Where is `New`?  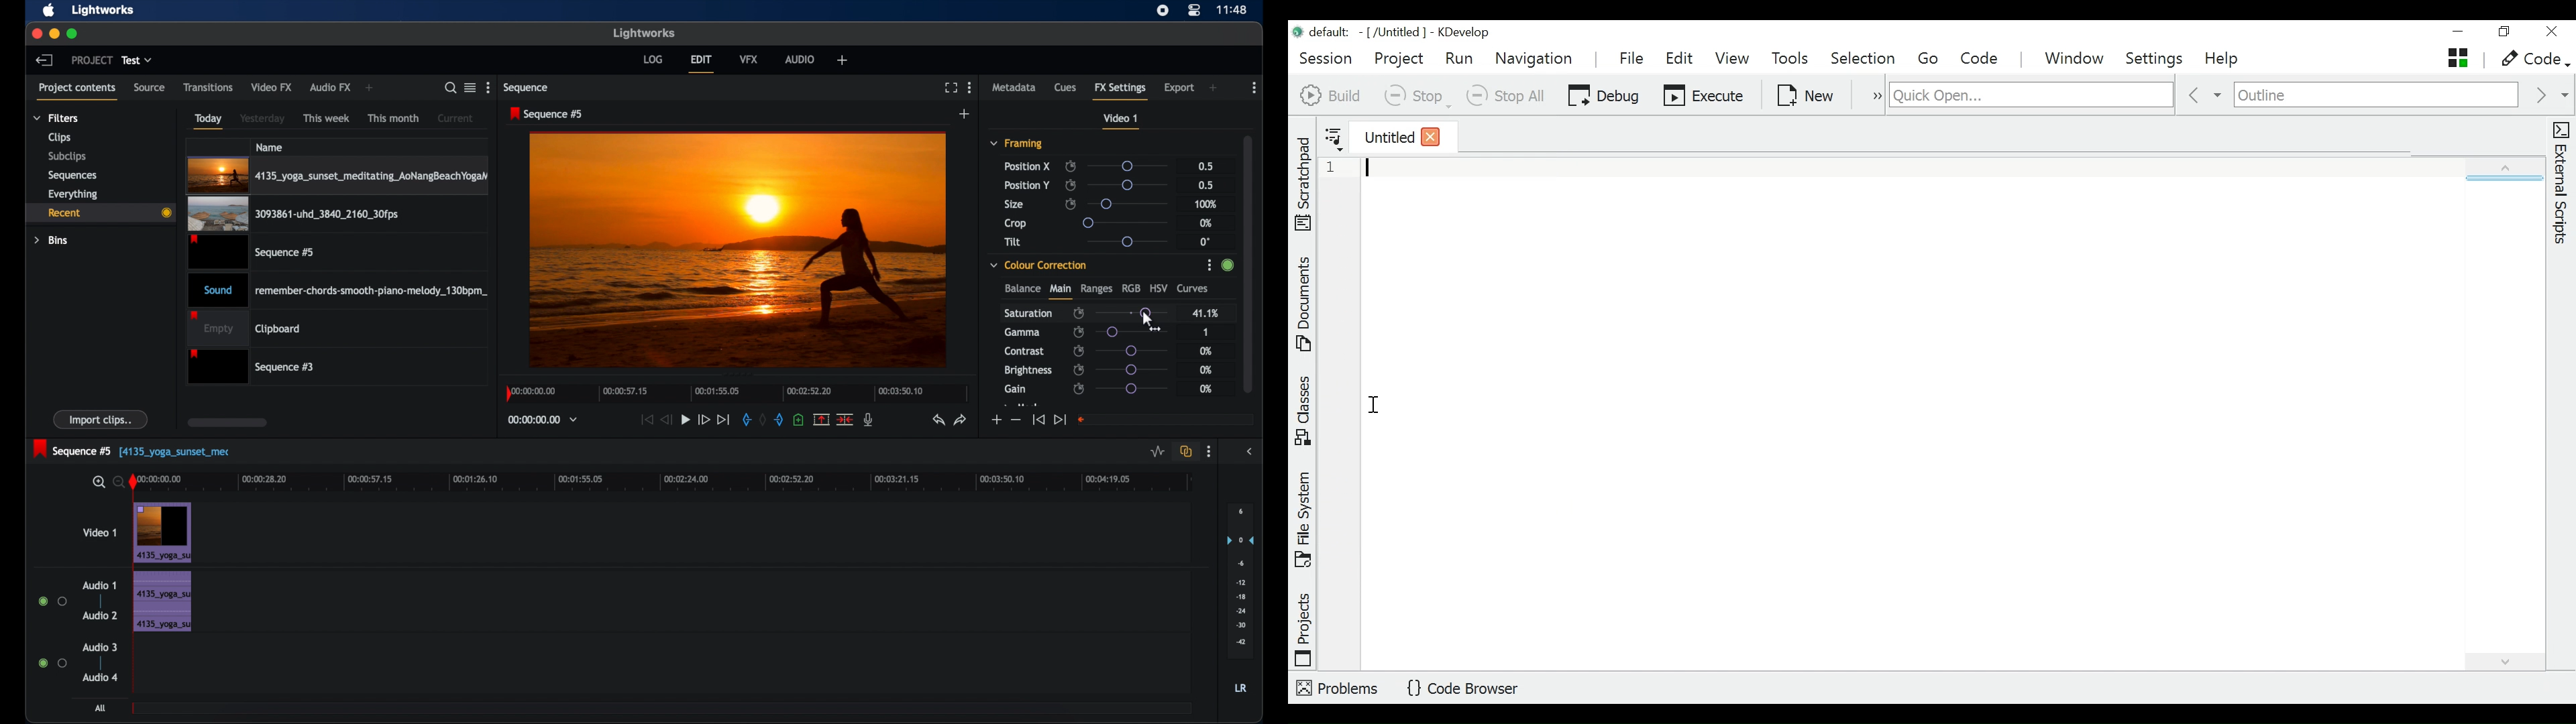
New is located at coordinates (1805, 96).